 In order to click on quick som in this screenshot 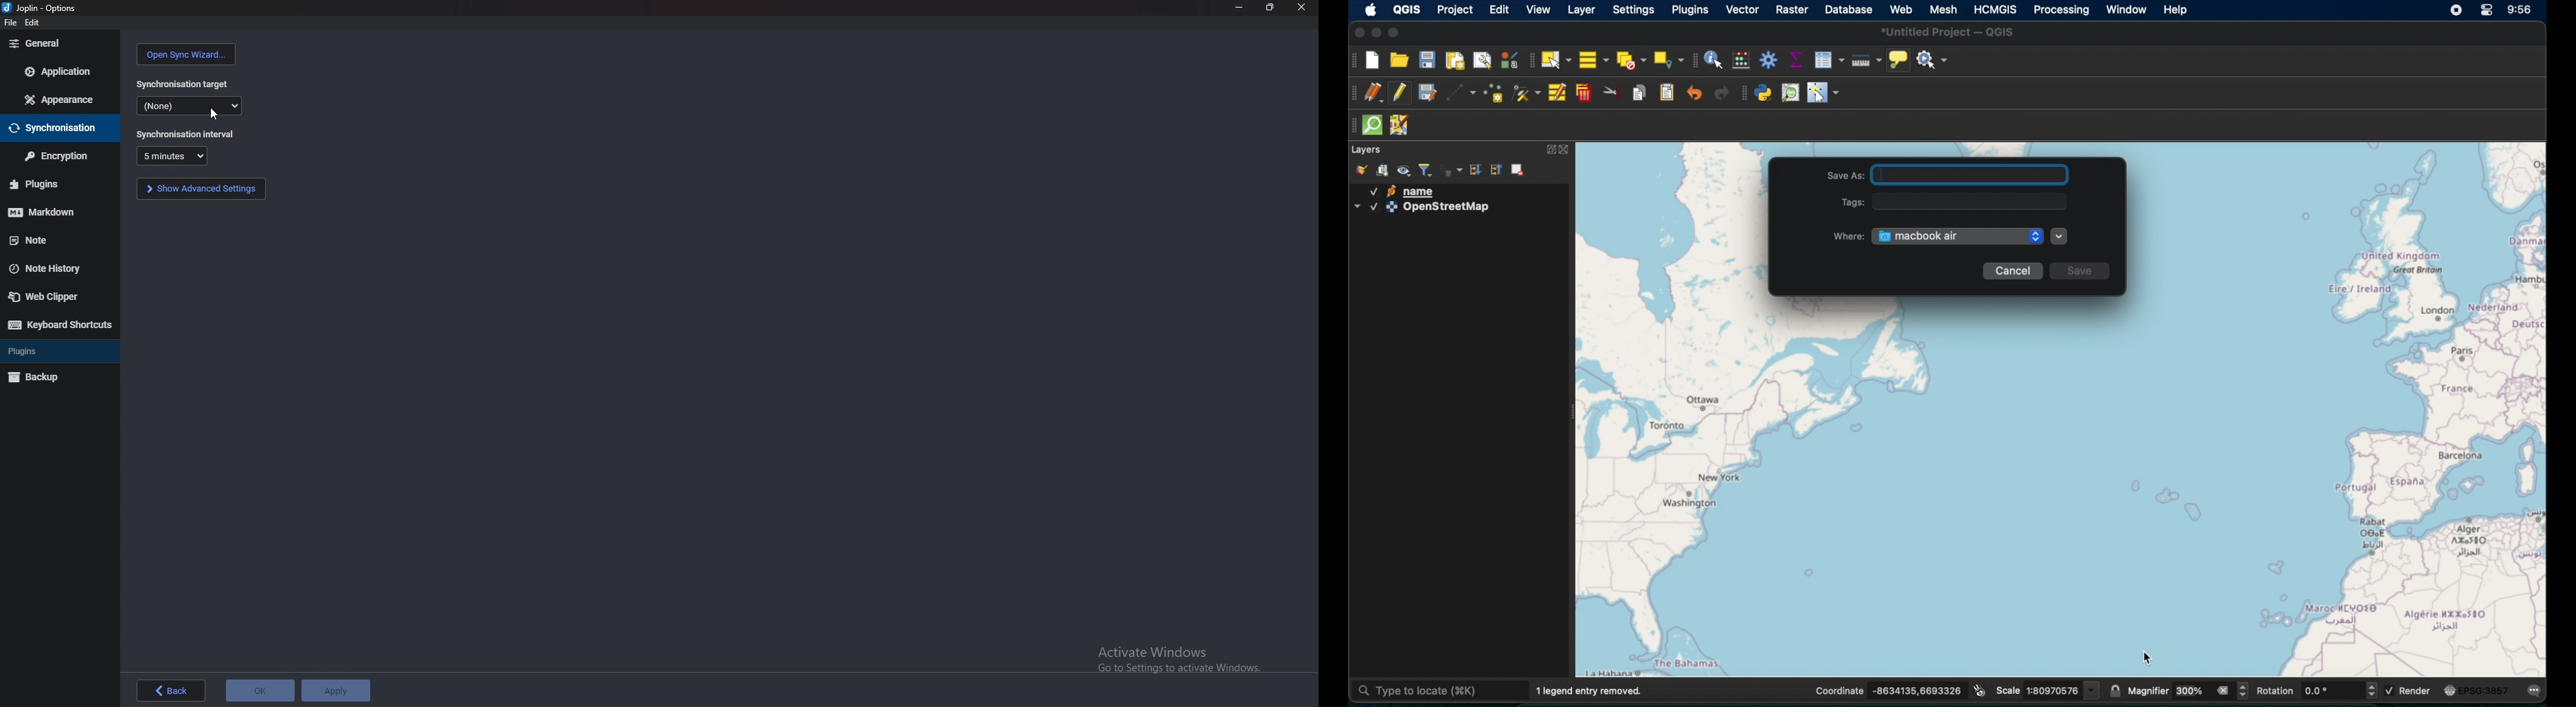, I will do `click(1374, 126)`.